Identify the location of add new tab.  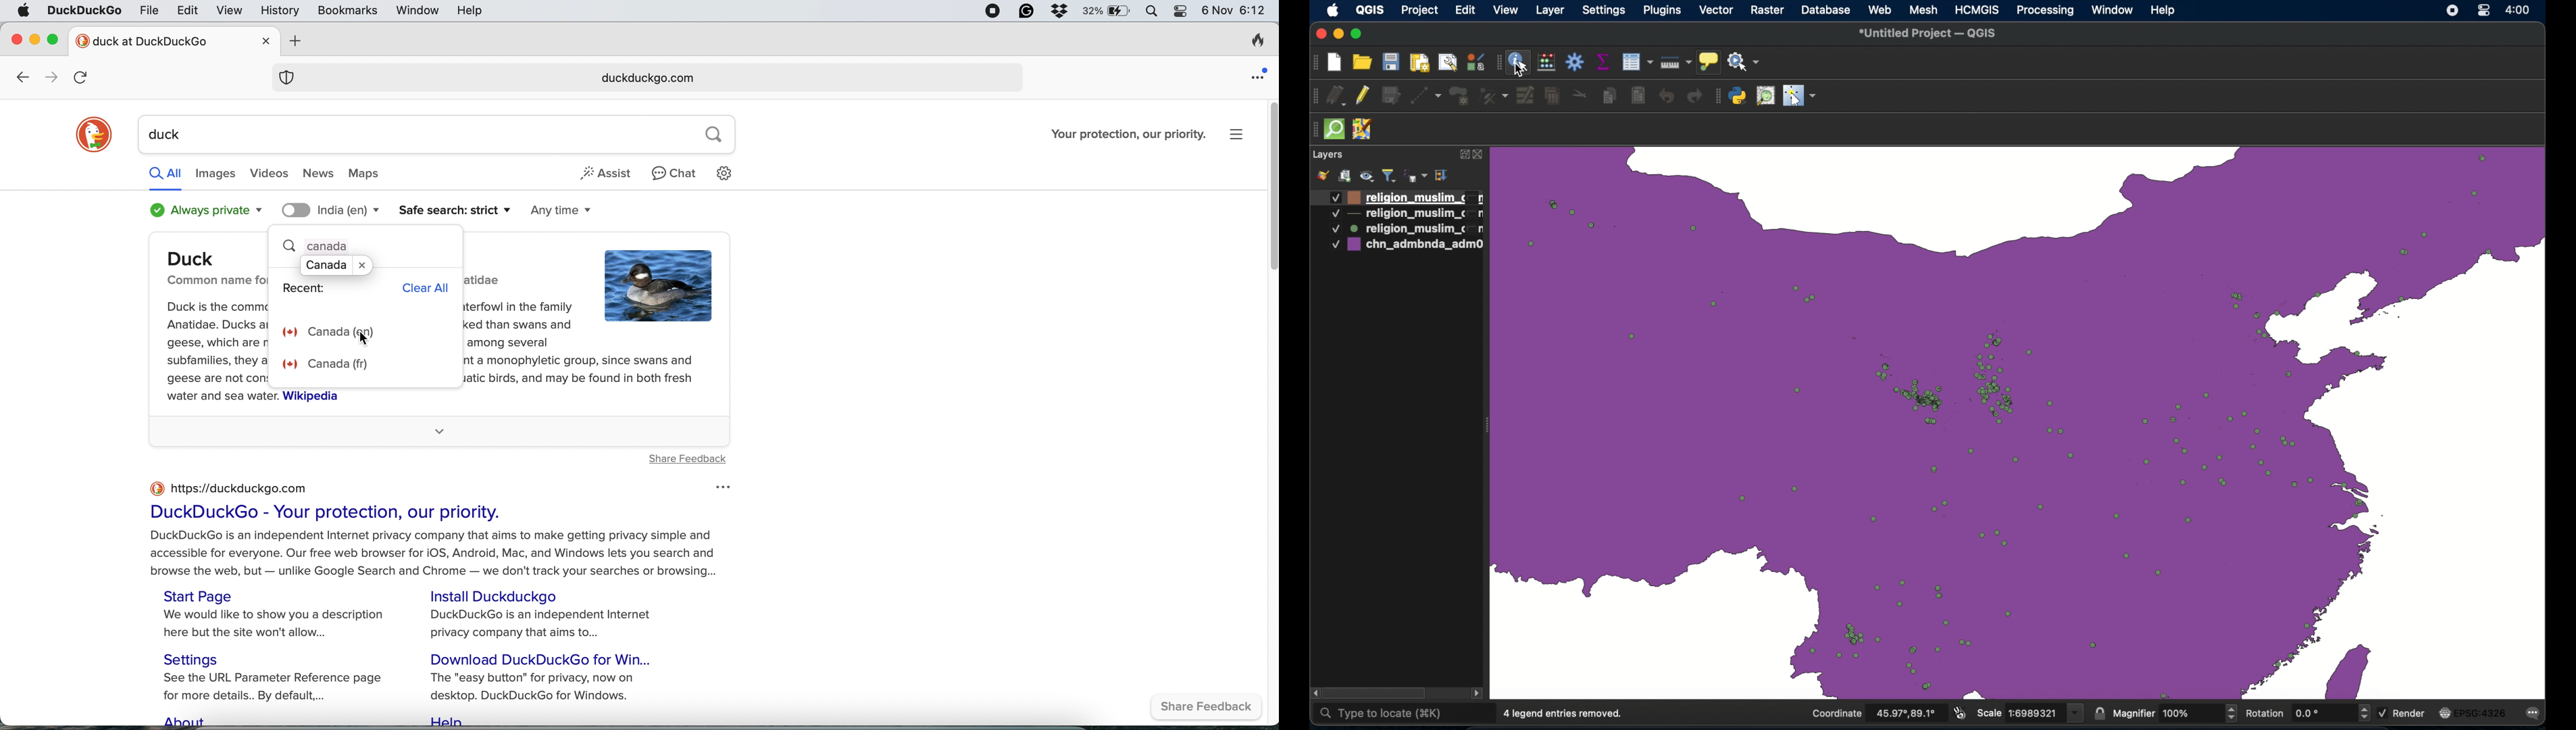
(292, 41).